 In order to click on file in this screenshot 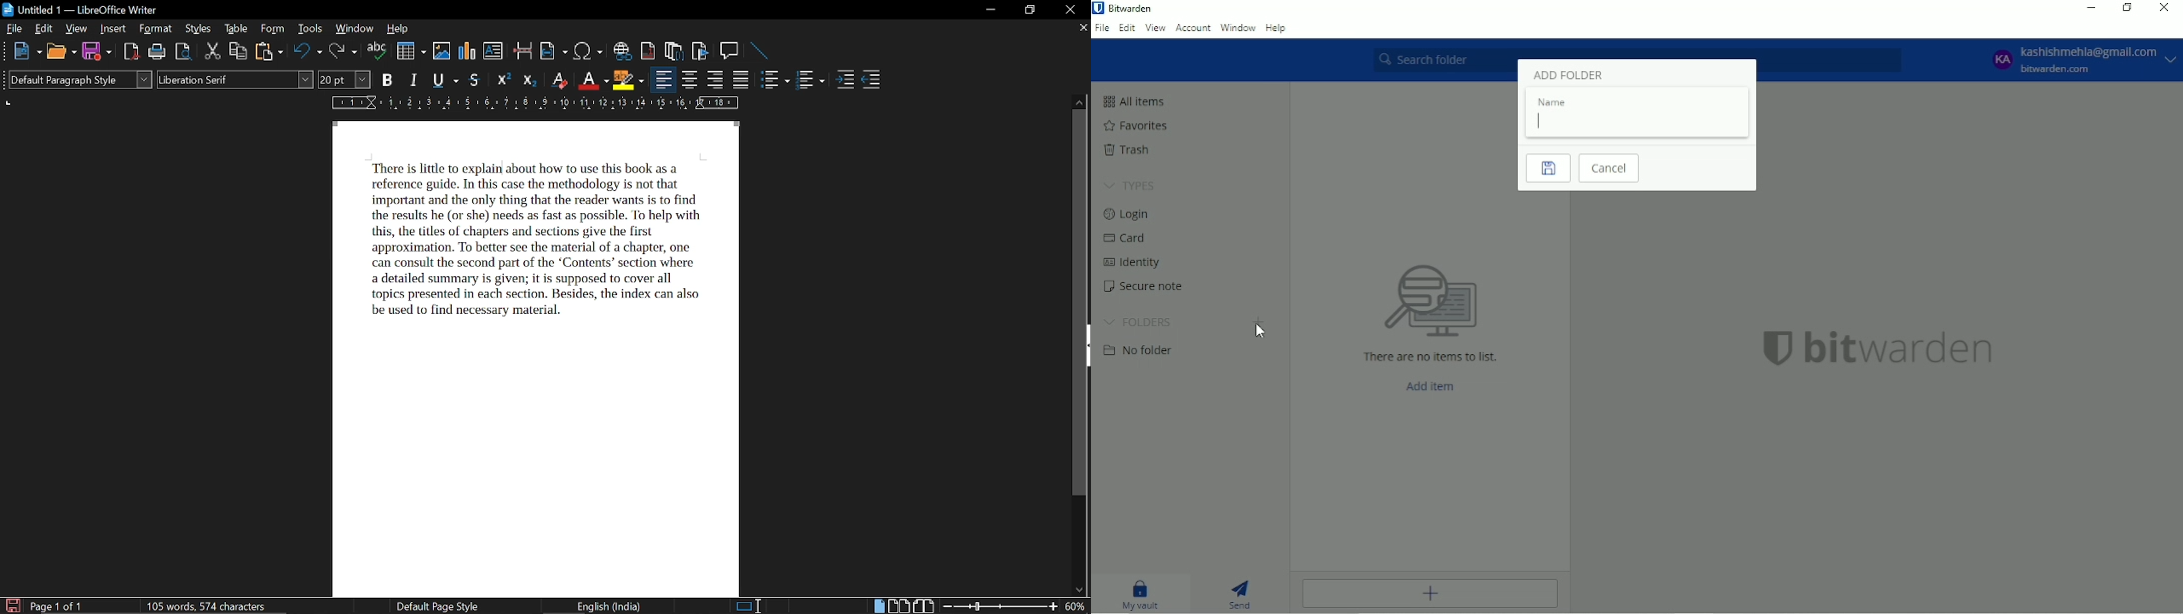, I will do `click(15, 30)`.